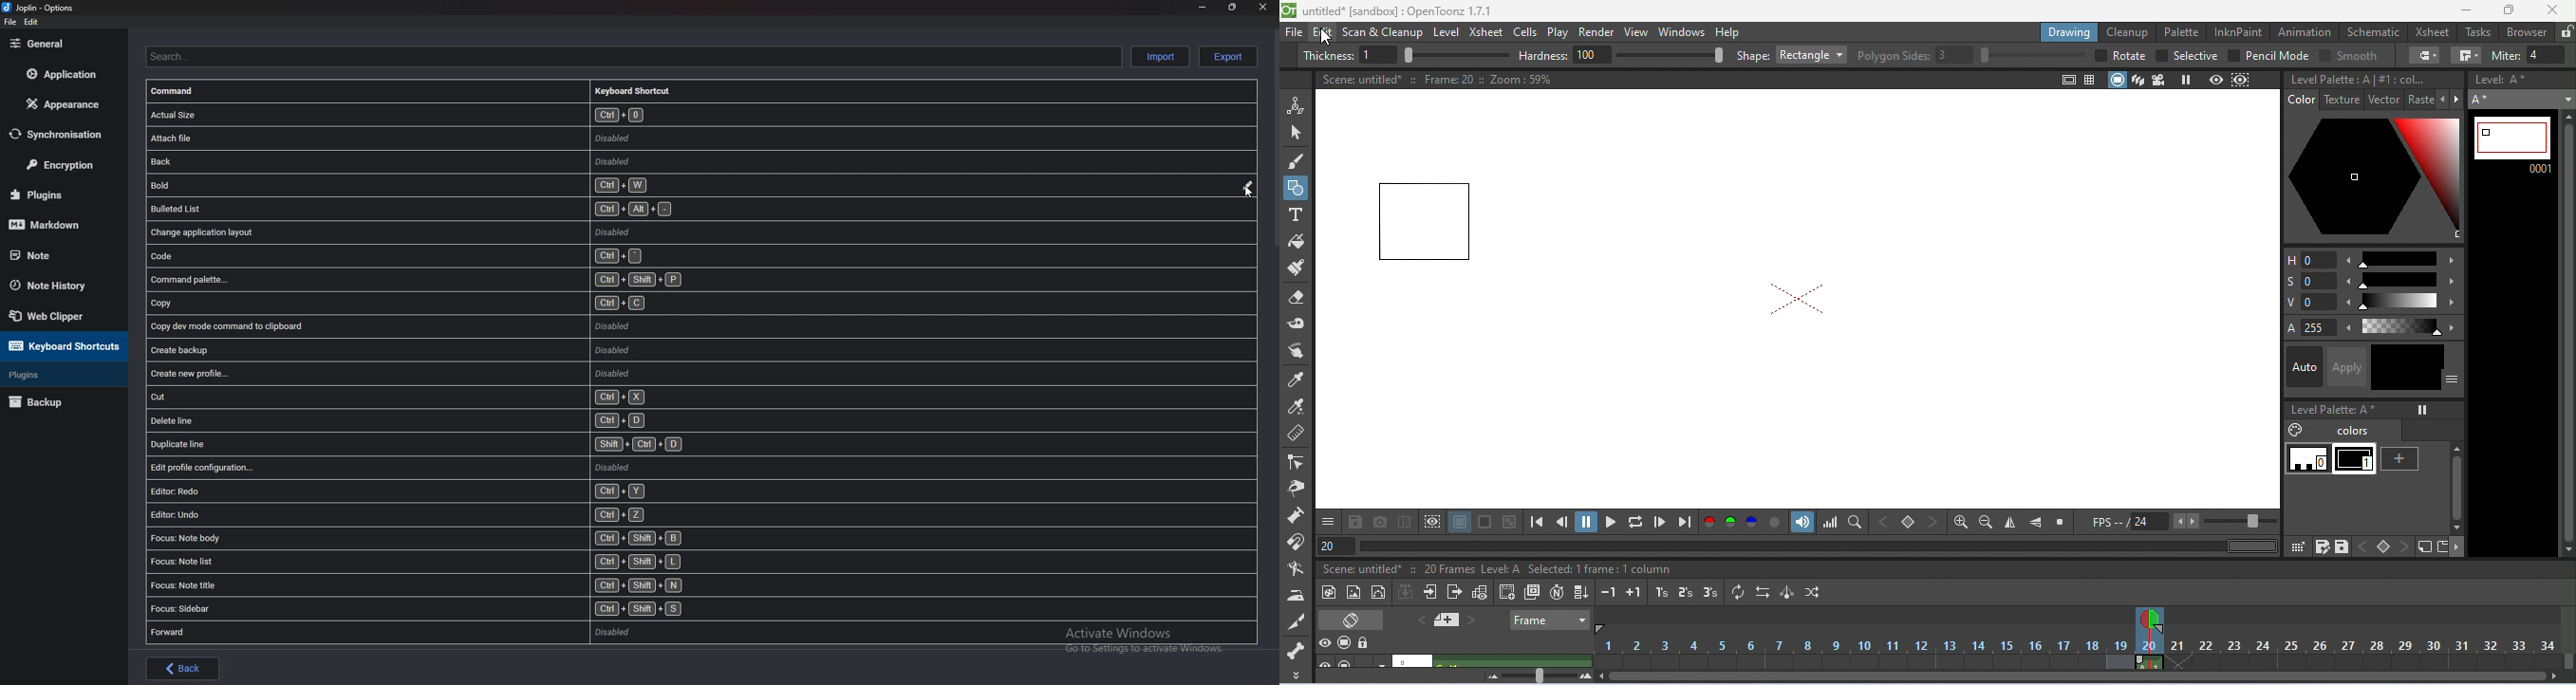 The height and width of the screenshot is (700, 2576). Describe the element at coordinates (1710, 592) in the screenshot. I see `reframe on 3's` at that location.